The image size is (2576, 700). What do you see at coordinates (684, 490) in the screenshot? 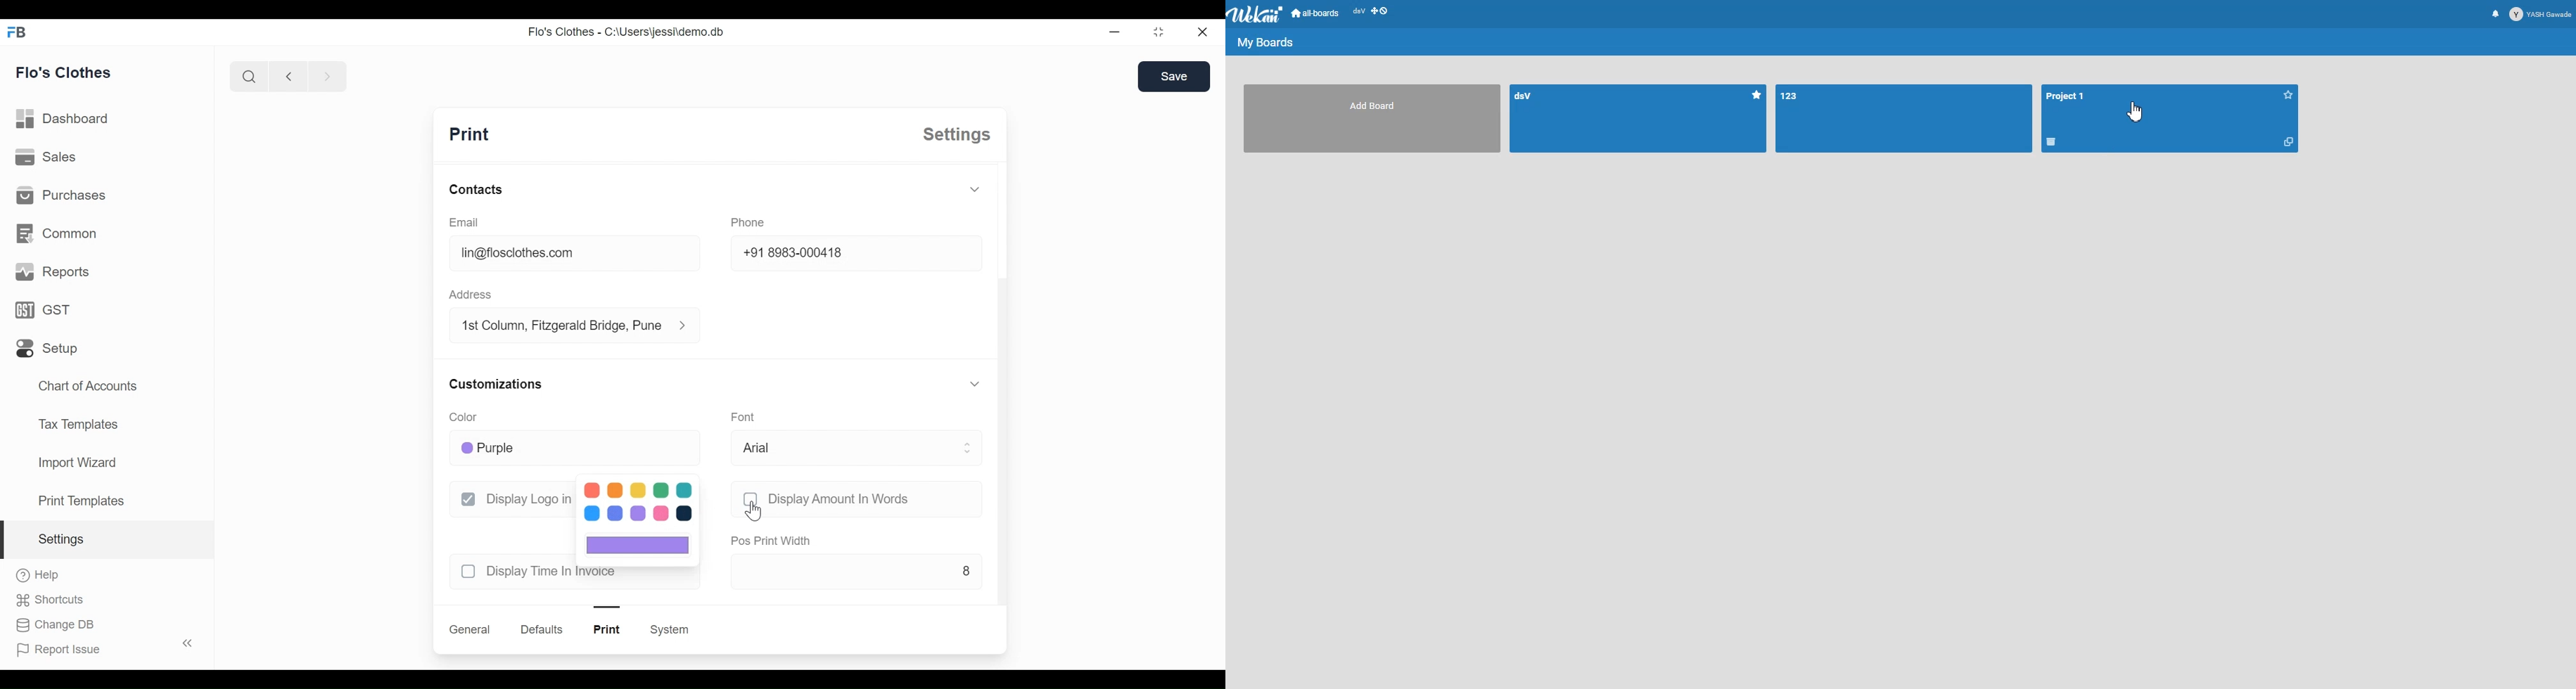
I see `color 5` at bounding box center [684, 490].